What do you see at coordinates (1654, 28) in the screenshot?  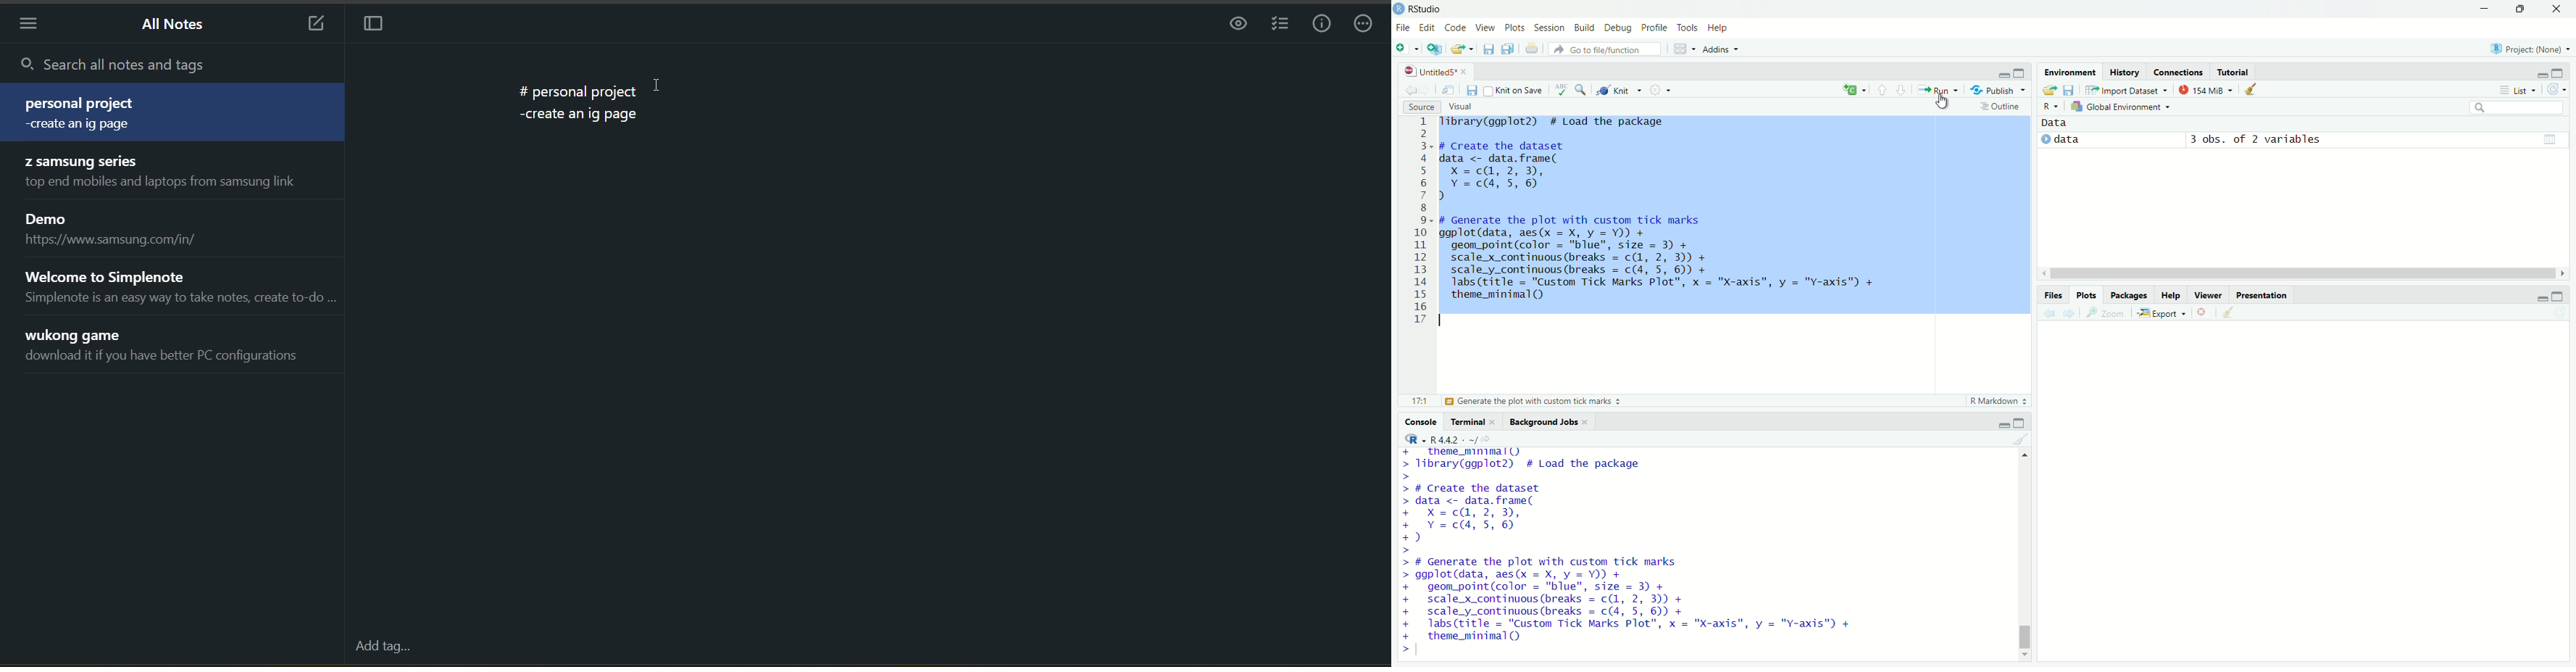 I see `profile` at bounding box center [1654, 28].